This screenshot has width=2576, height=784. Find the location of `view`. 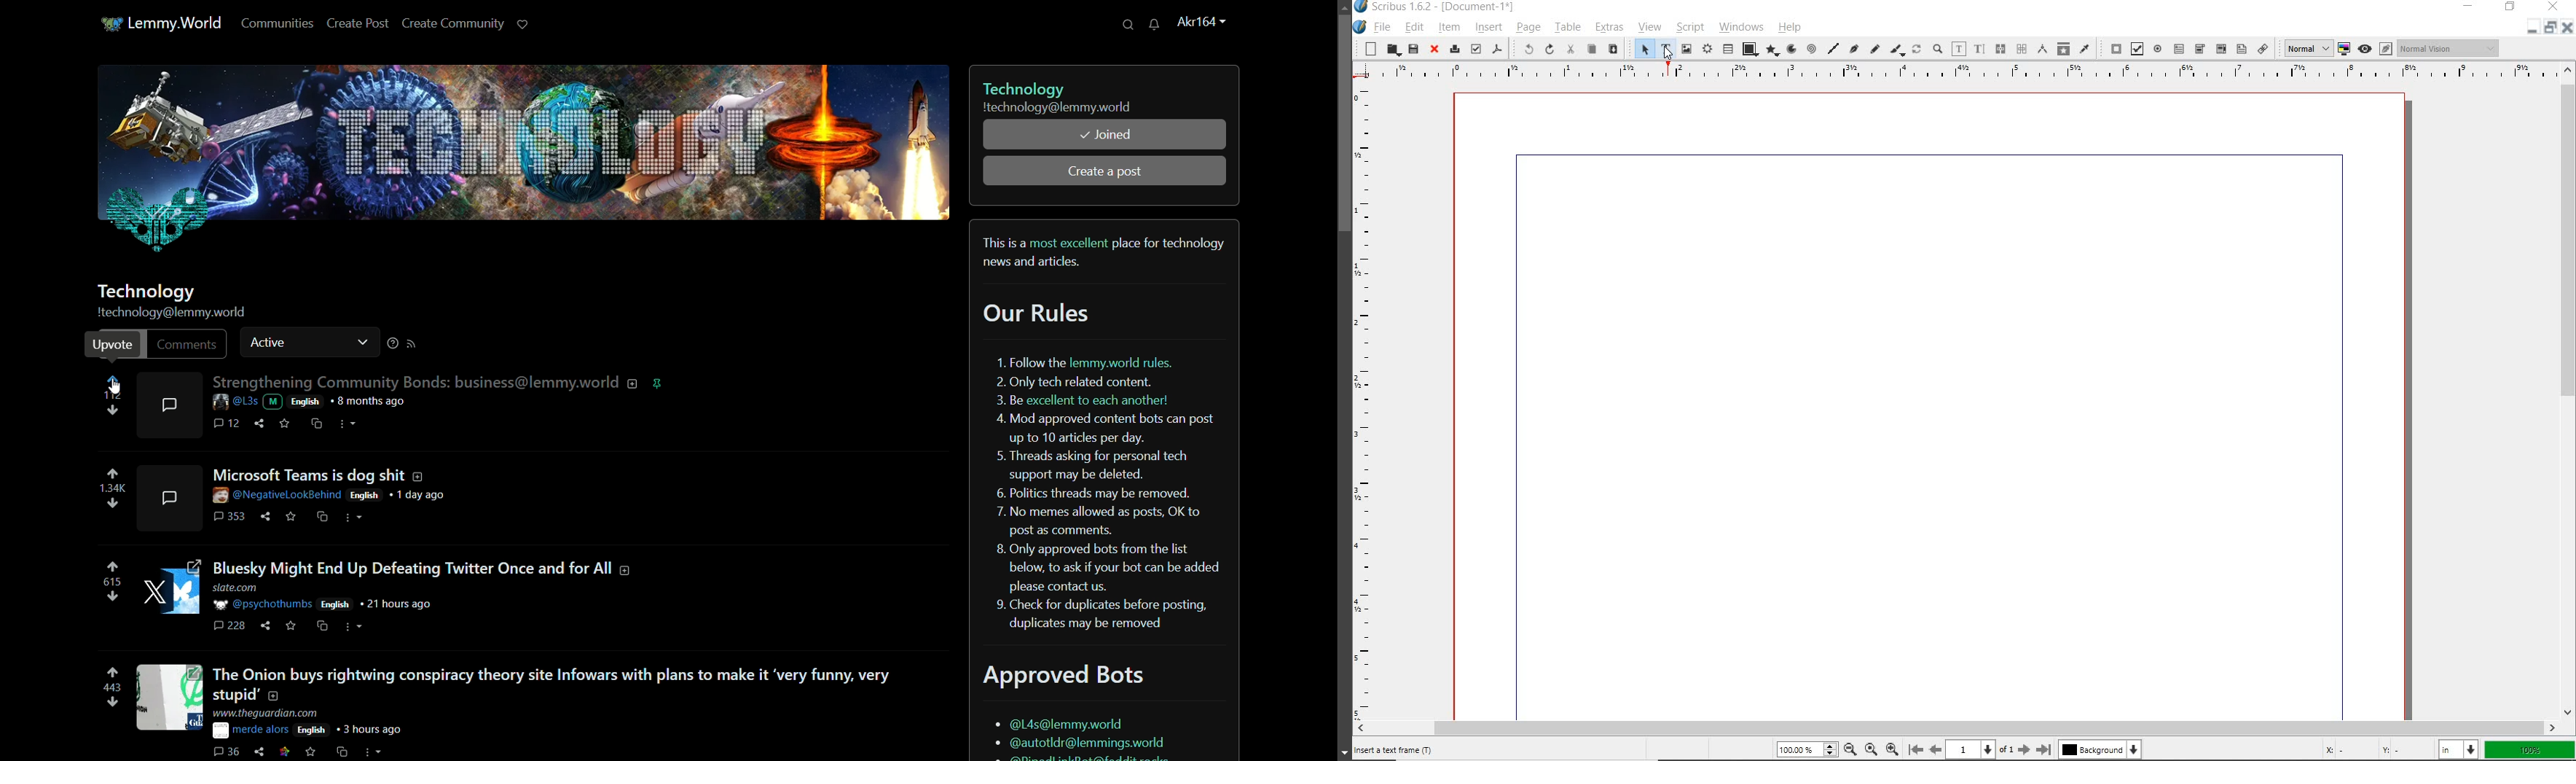

view is located at coordinates (1652, 28).